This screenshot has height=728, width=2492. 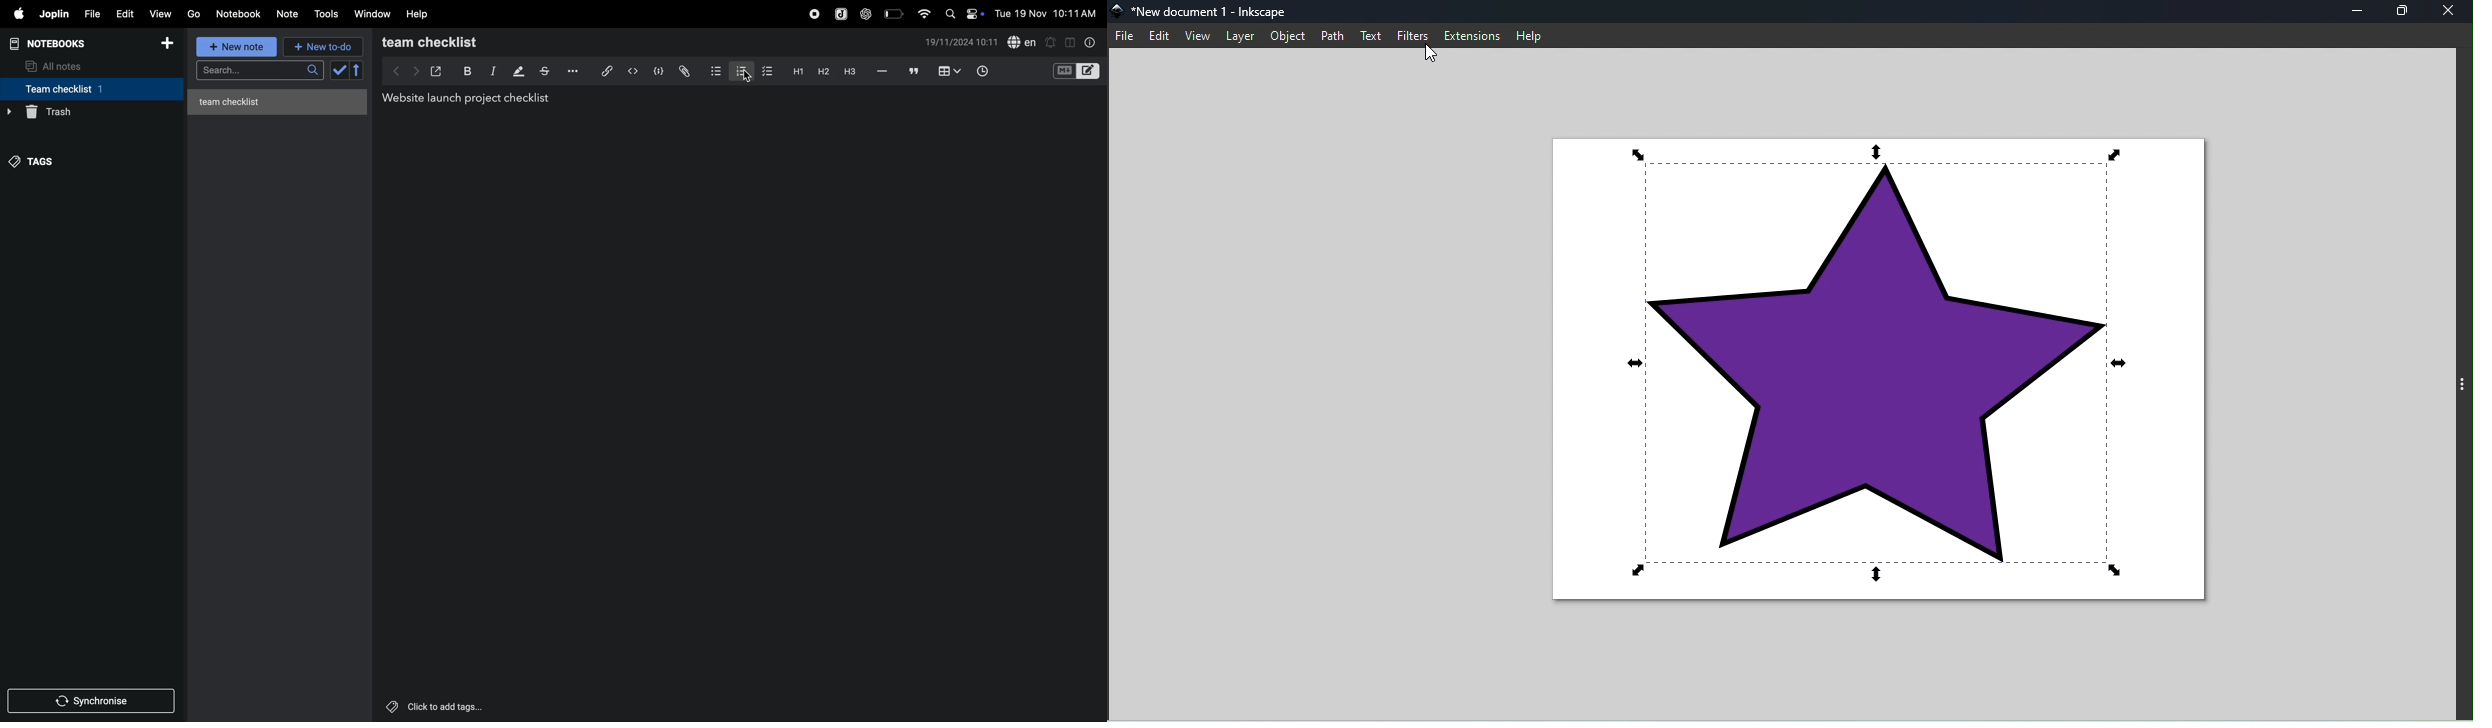 What do you see at coordinates (258, 72) in the screenshot?
I see `search ` at bounding box center [258, 72].